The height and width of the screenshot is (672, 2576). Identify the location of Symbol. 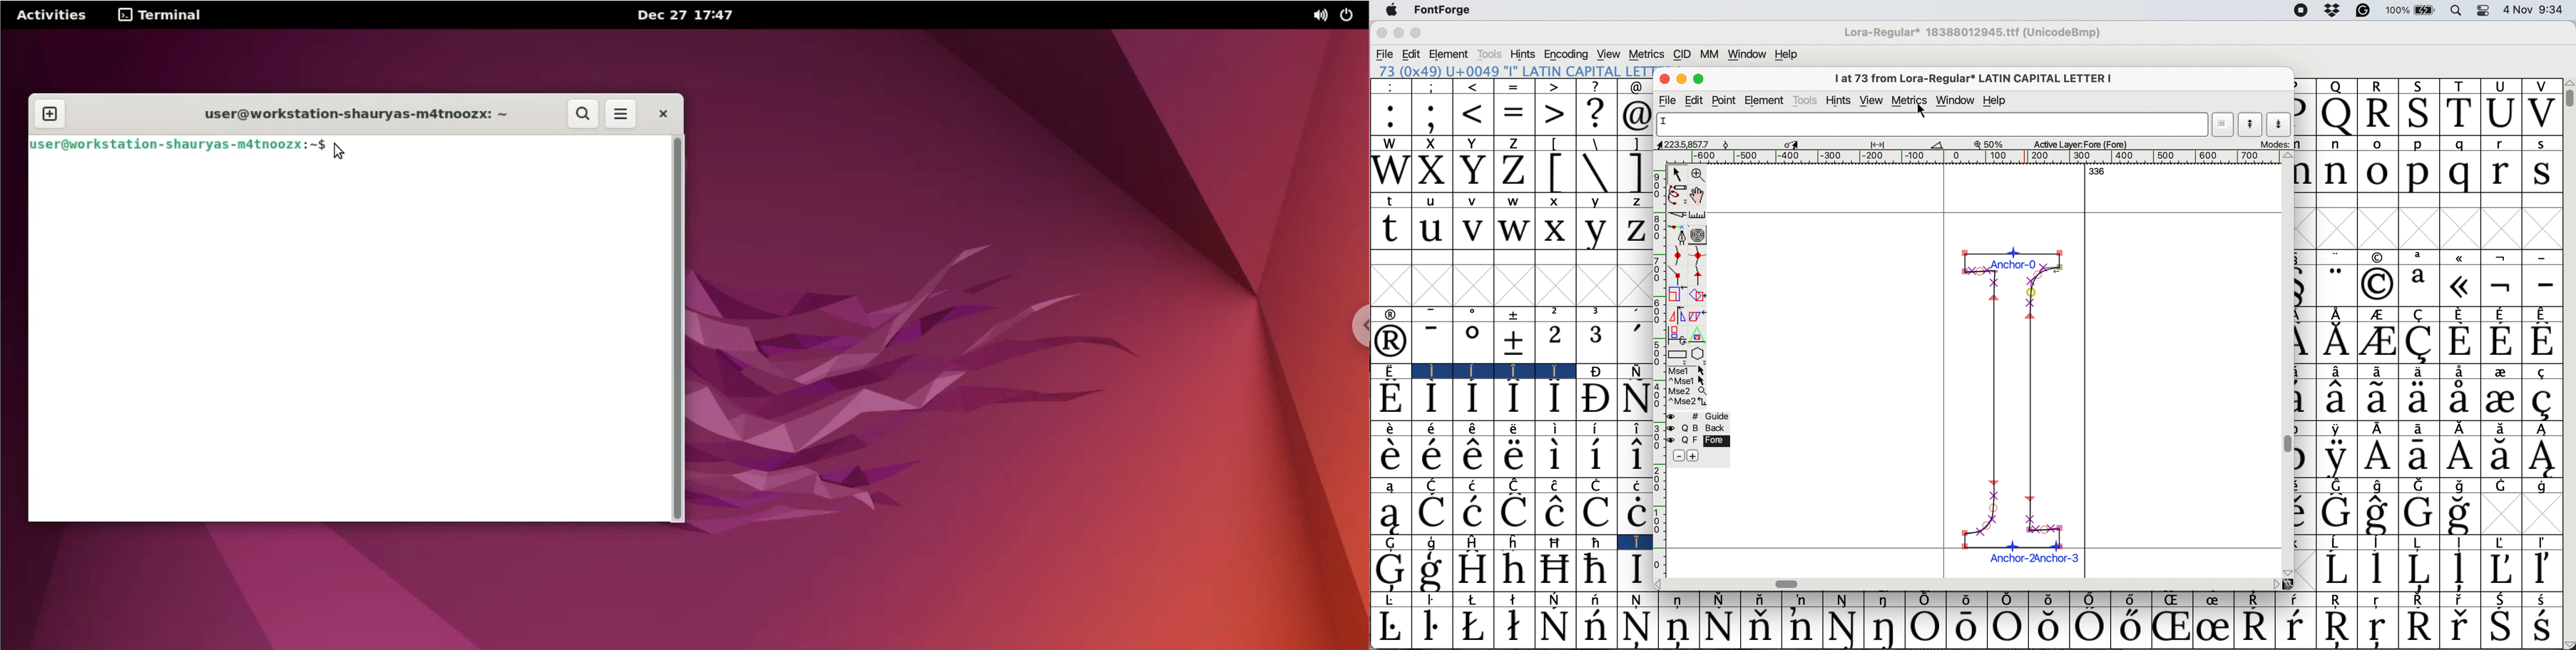
(2502, 455).